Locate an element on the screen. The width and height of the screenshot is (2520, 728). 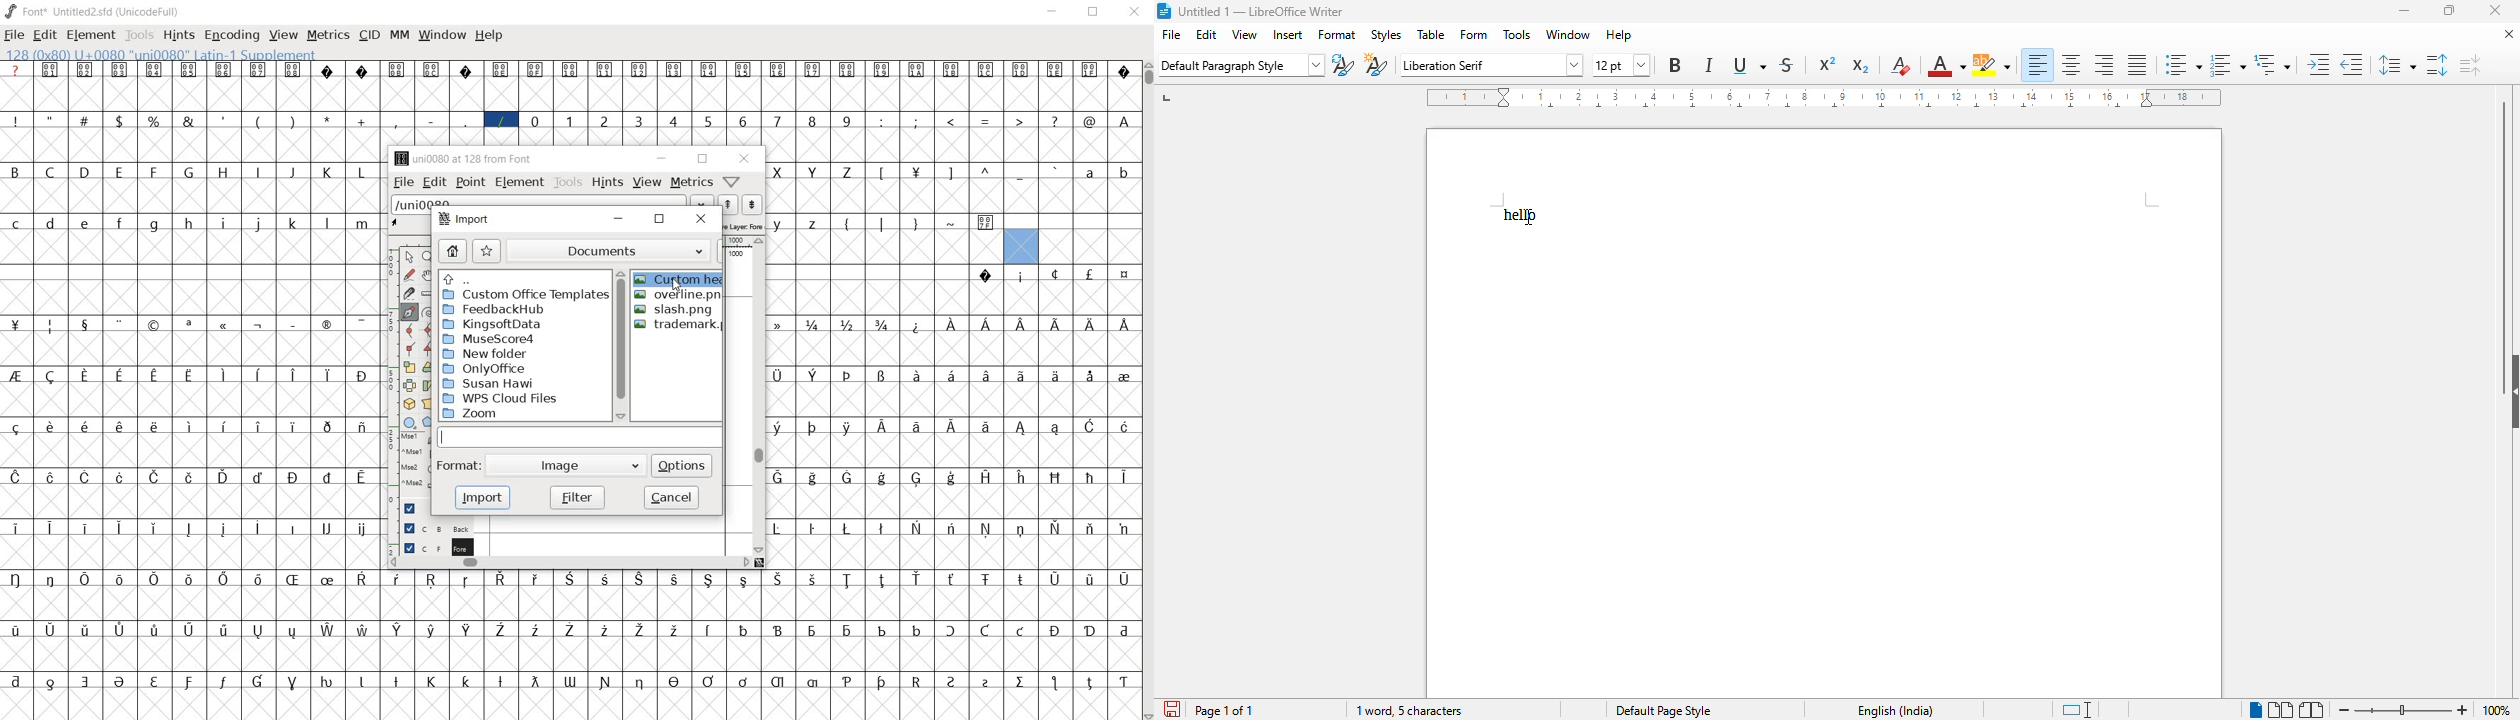
glyph is located at coordinates (119, 376).